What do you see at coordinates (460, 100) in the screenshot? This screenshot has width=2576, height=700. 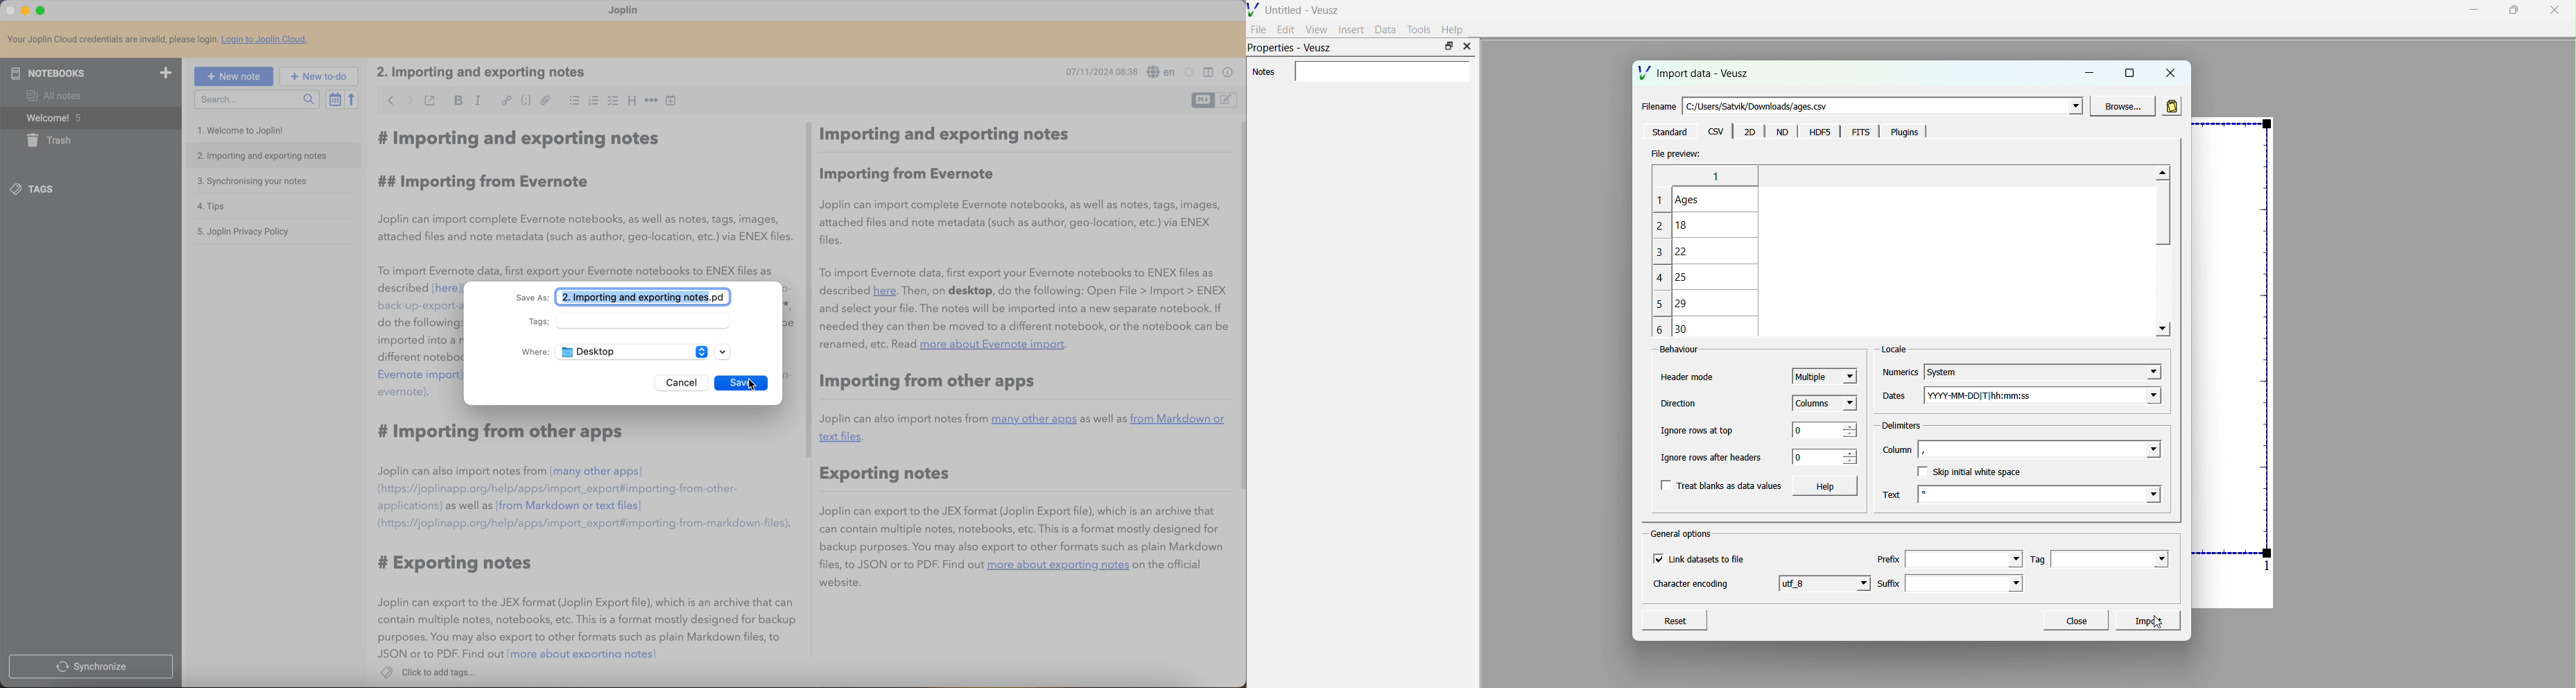 I see `bold` at bounding box center [460, 100].